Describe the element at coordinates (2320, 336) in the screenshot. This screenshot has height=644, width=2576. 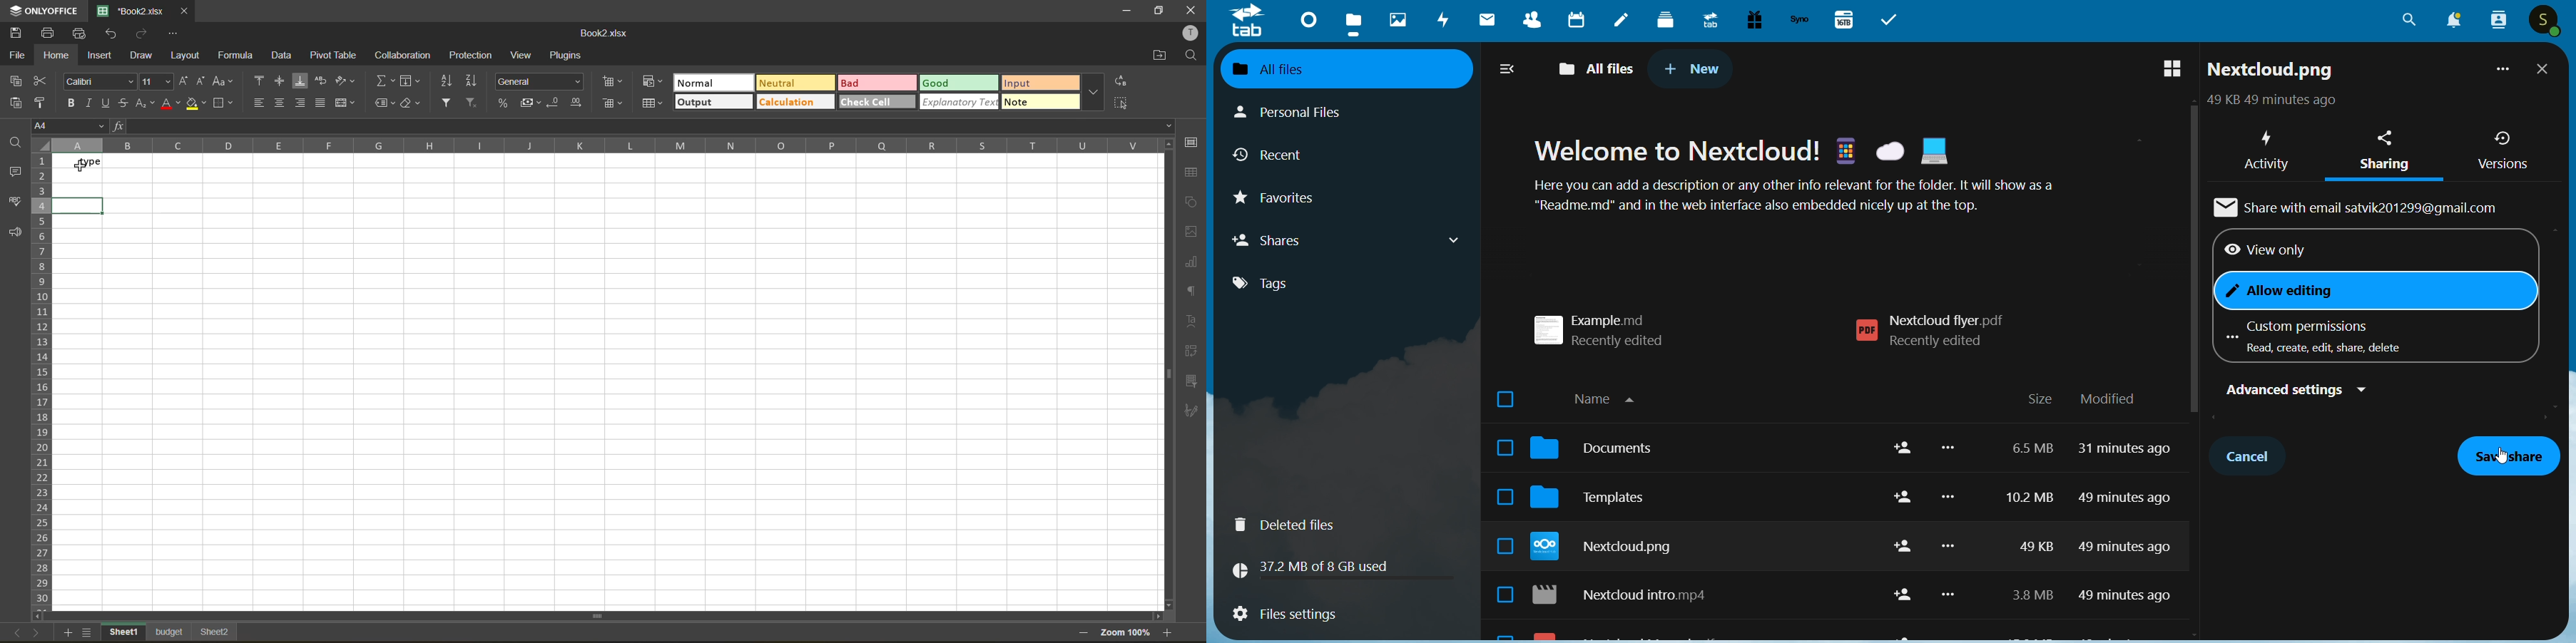
I see `custom permissions` at that location.